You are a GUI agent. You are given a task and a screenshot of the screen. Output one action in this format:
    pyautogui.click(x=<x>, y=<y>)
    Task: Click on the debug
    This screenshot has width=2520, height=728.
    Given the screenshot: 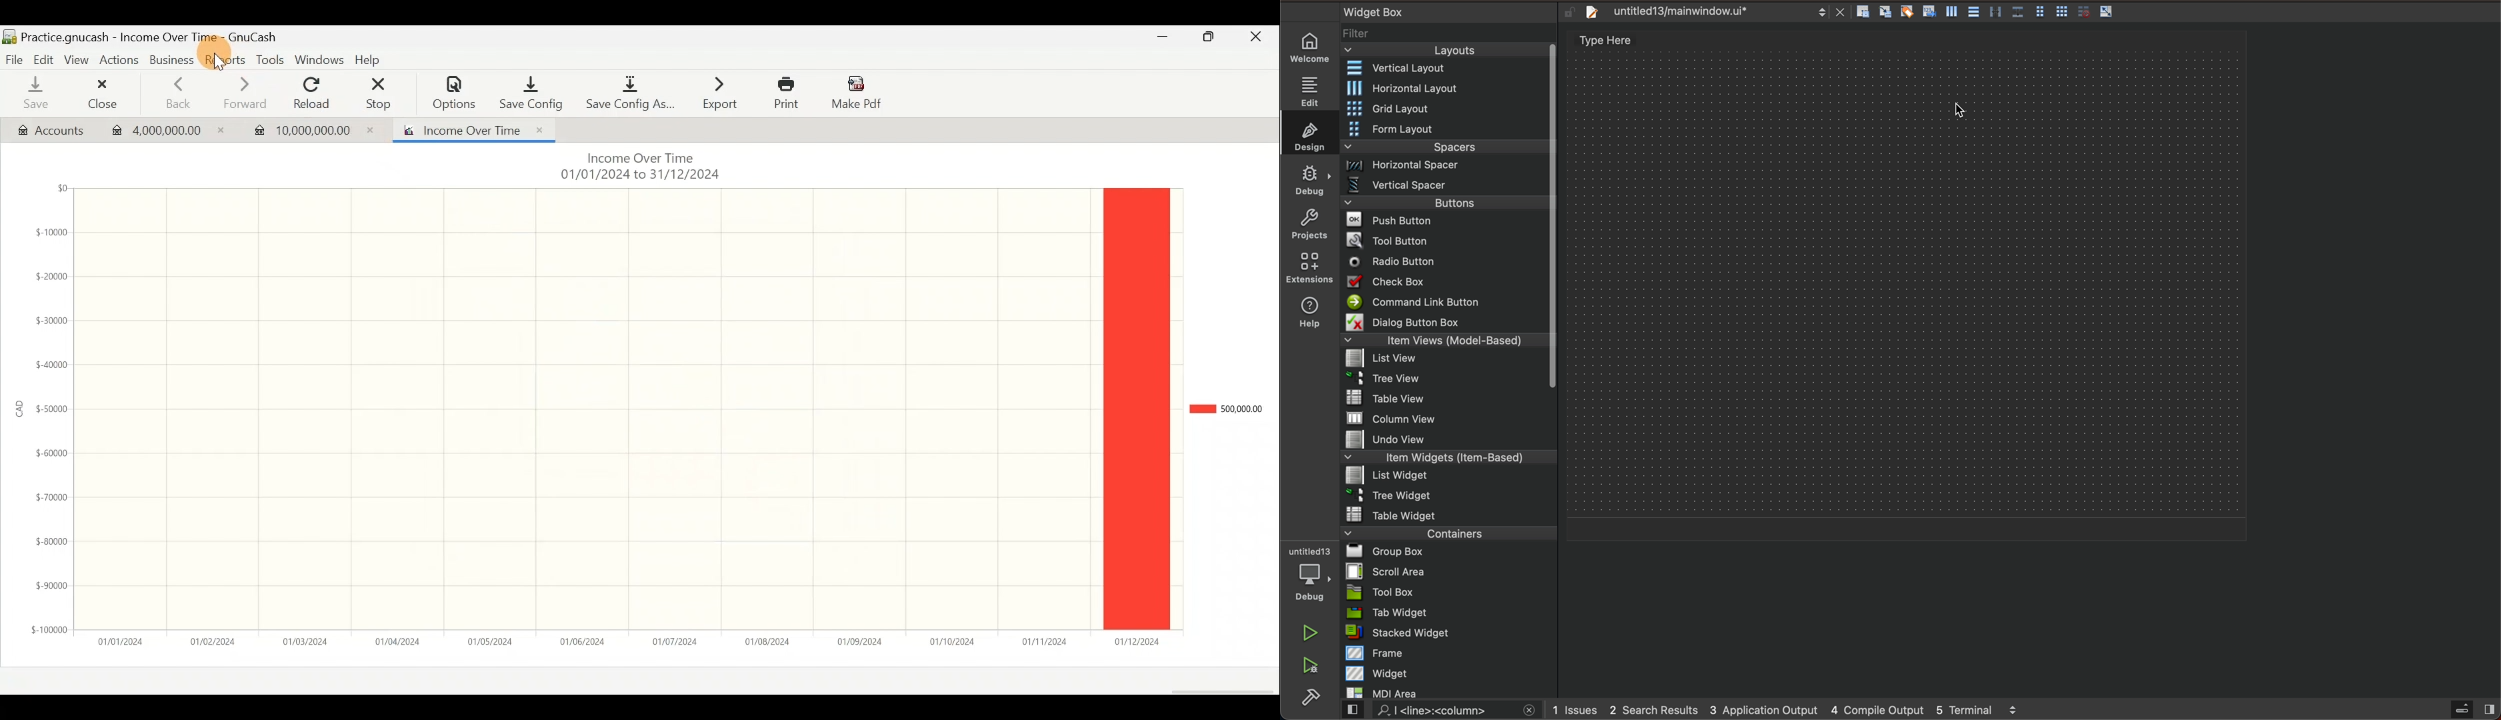 What is the action you would take?
    pyautogui.click(x=1308, y=575)
    